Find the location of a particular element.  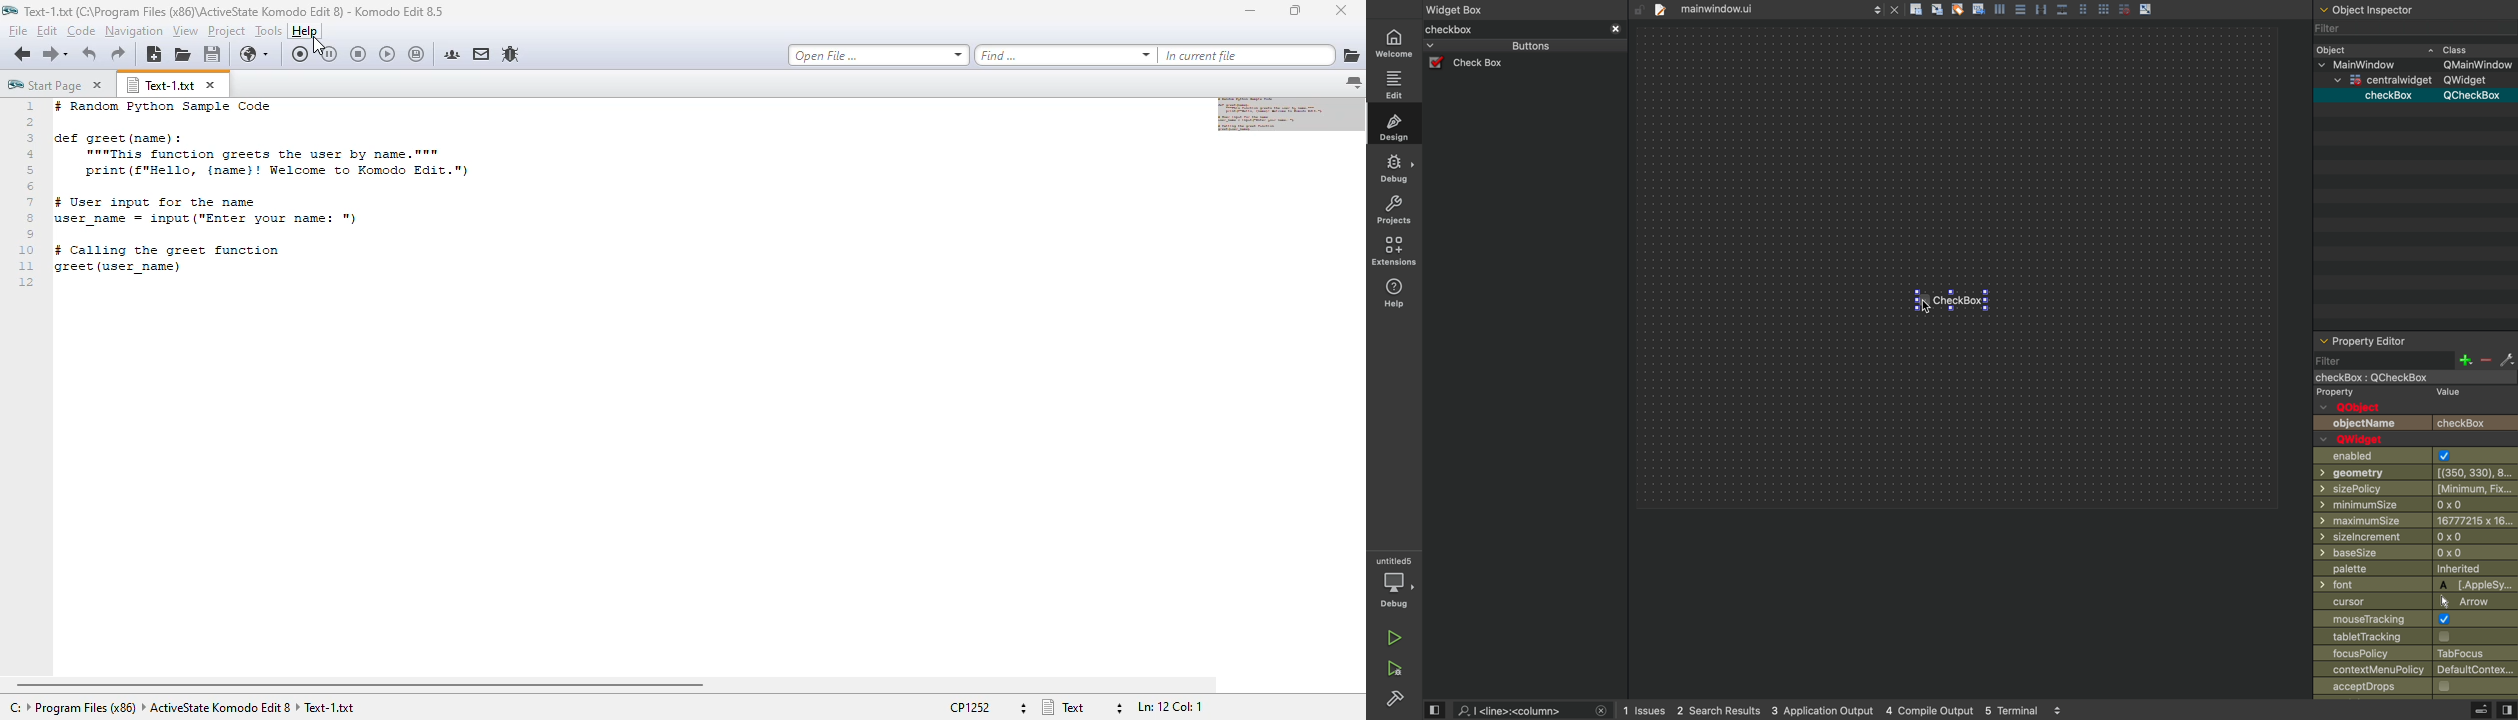

view is located at coordinates (185, 31).